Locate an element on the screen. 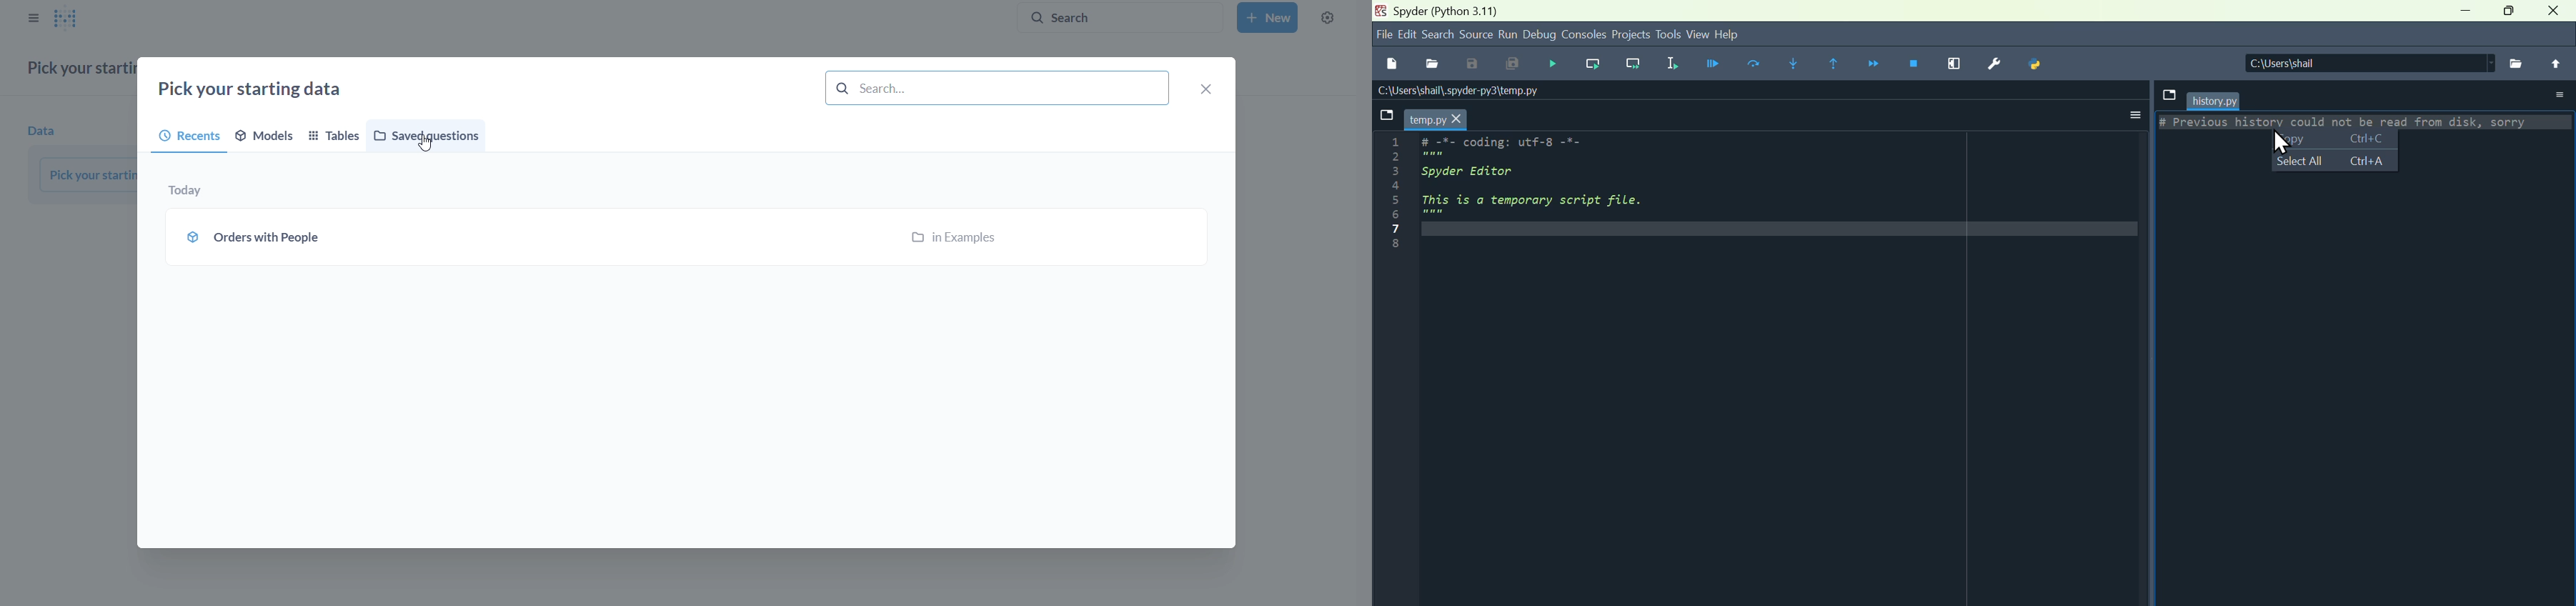 The width and height of the screenshot is (2576, 616). More options is located at coordinates (2129, 115).